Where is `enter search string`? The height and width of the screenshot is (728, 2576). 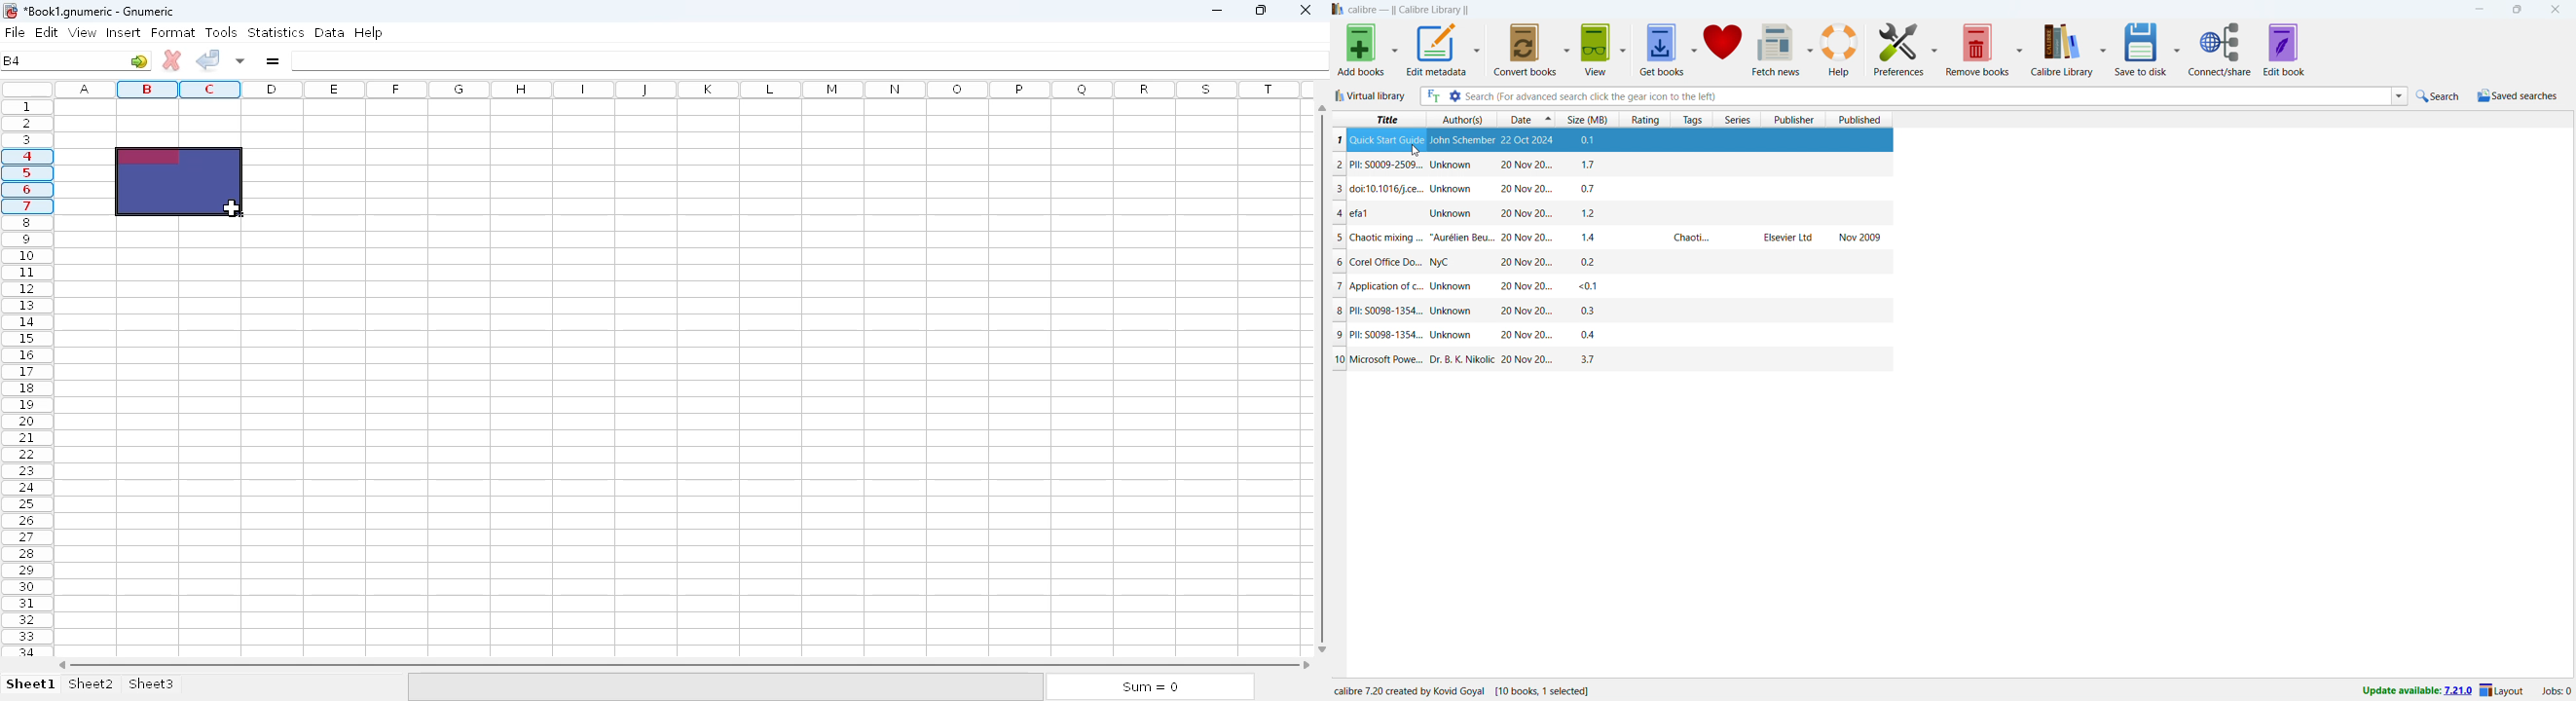
enter search string is located at coordinates (1927, 97).